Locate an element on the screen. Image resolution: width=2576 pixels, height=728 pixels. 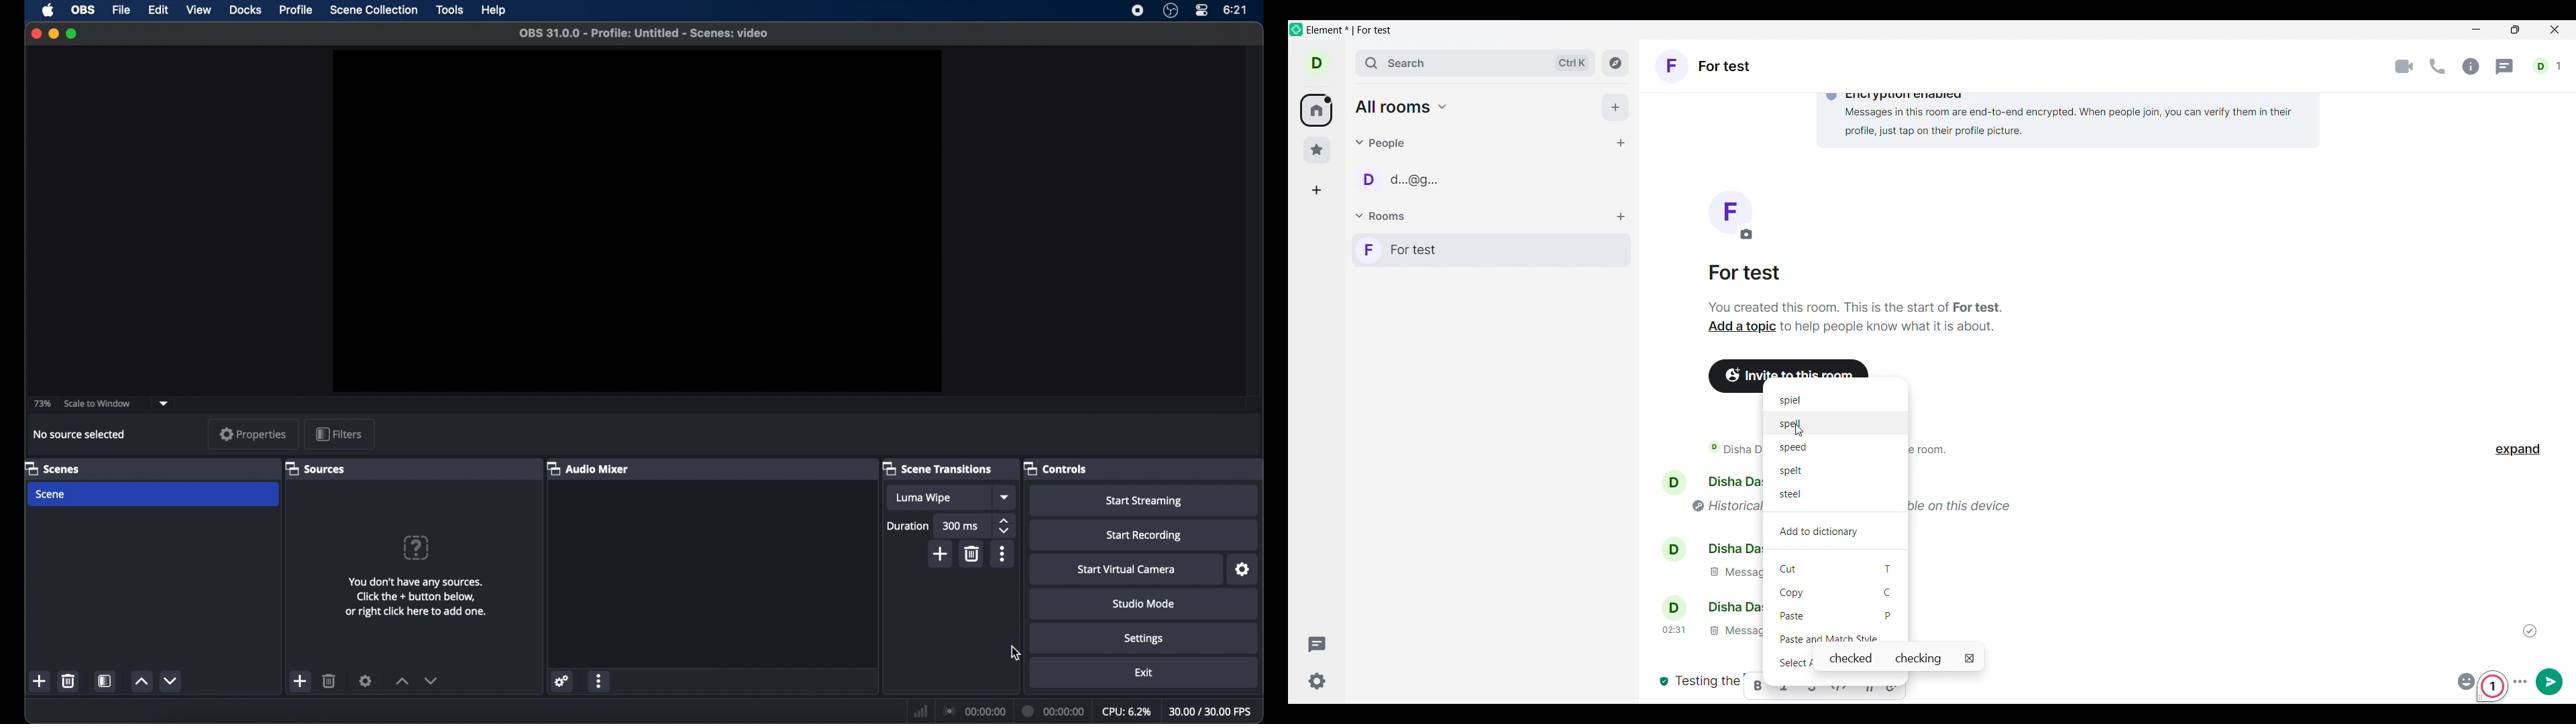
scene transitions is located at coordinates (938, 468).